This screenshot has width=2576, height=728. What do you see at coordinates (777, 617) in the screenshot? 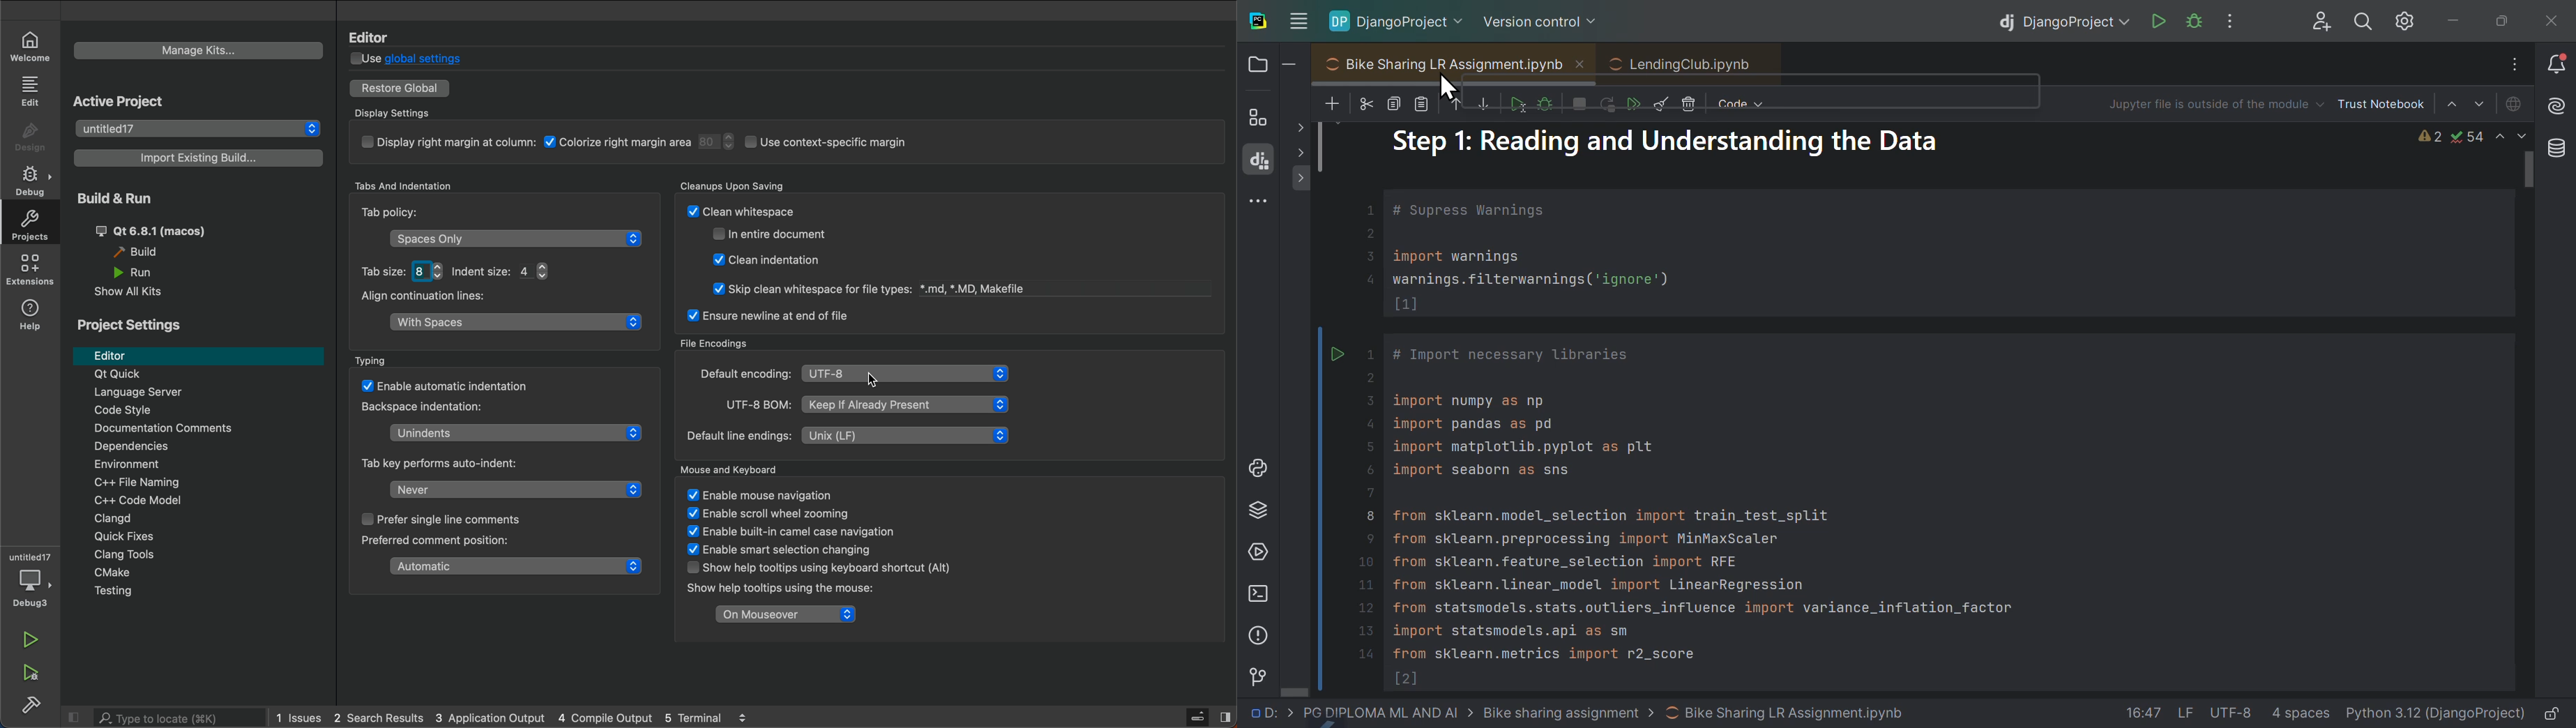
I see `on mouseover` at bounding box center [777, 617].